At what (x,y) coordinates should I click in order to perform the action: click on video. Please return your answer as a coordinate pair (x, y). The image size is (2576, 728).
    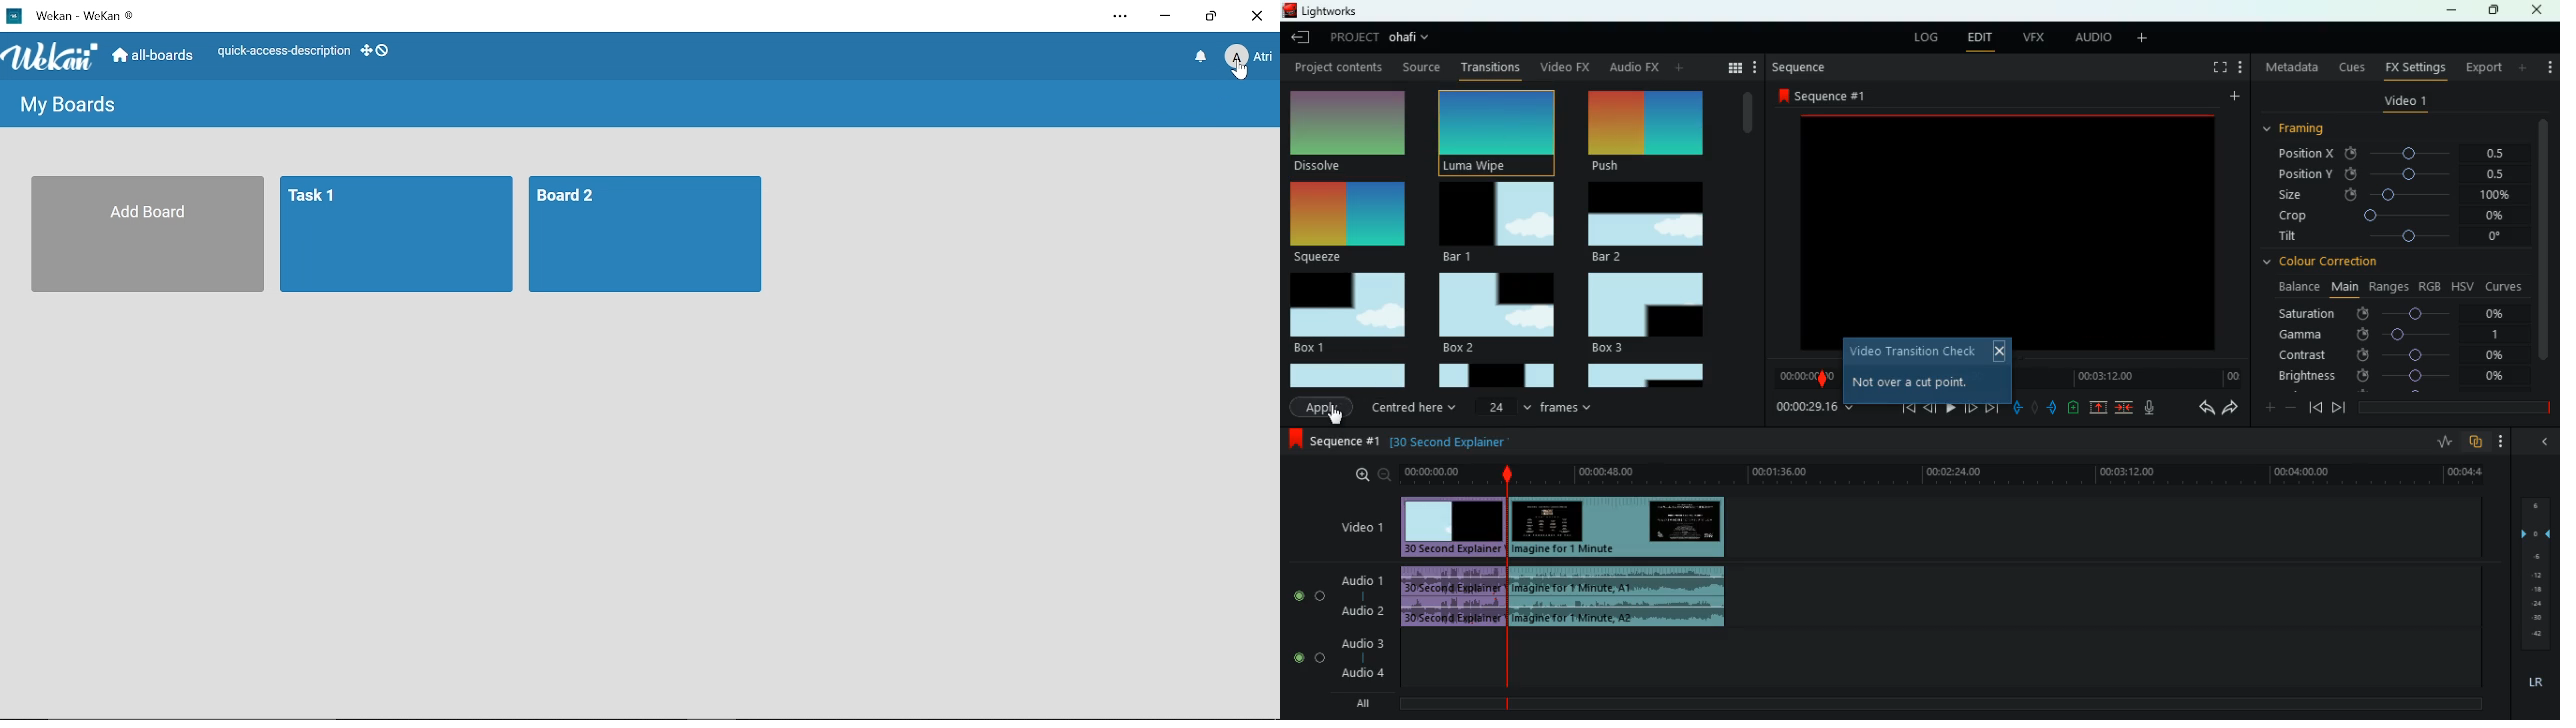
    Looking at the image, I should click on (1451, 526).